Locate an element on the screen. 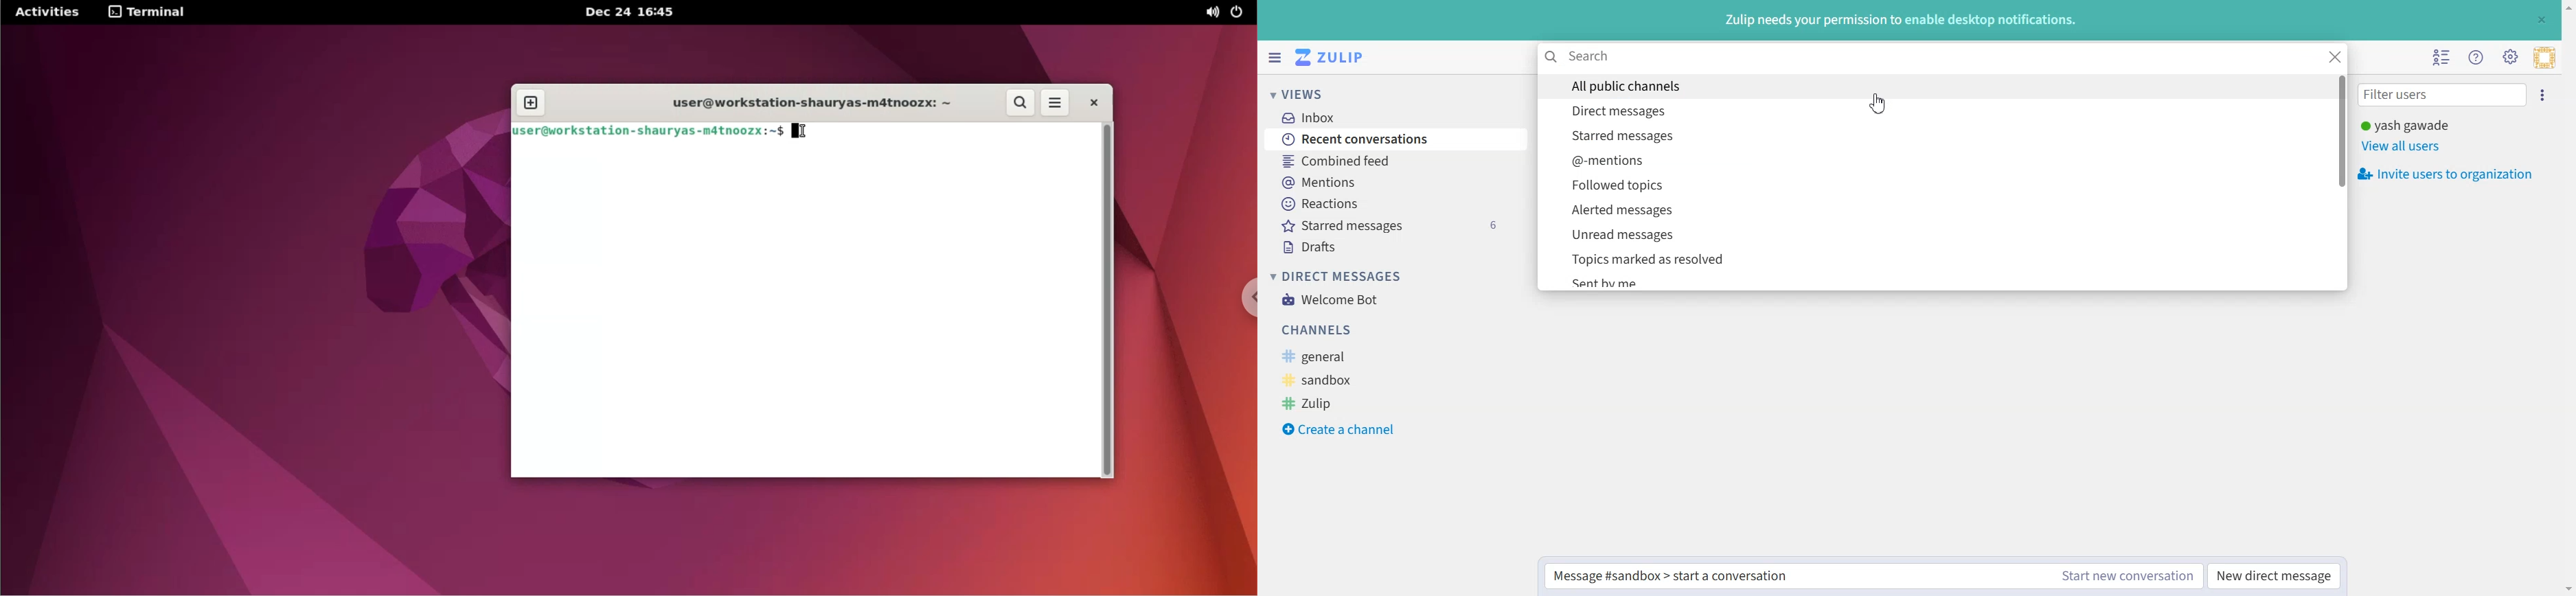 This screenshot has height=616, width=2576. Welcome Bot is located at coordinates (1330, 299).